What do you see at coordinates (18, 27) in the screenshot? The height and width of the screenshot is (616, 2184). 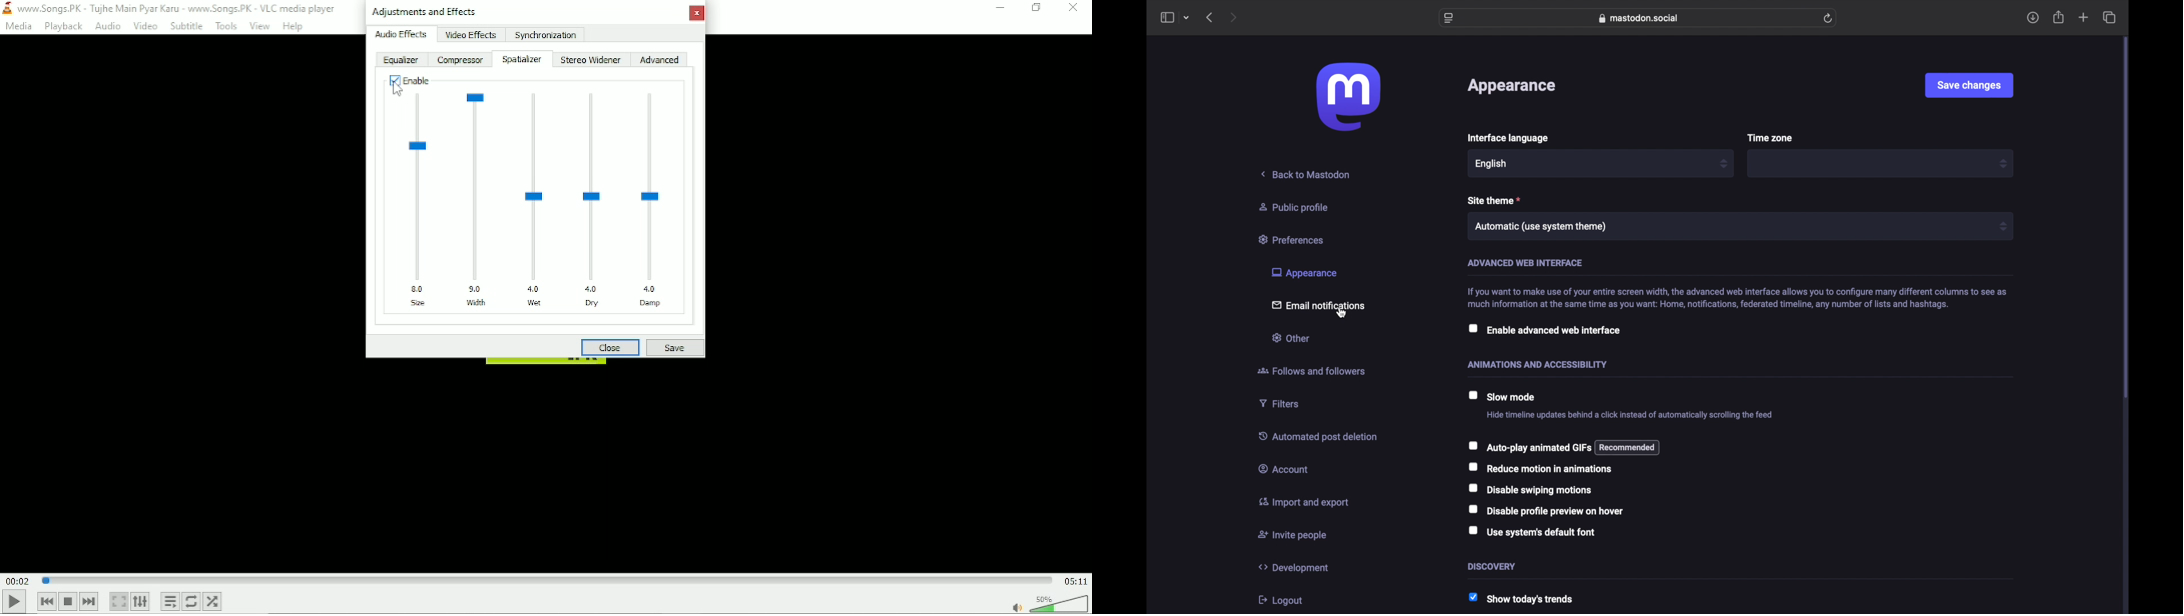 I see `Media` at bounding box center [18, 27].